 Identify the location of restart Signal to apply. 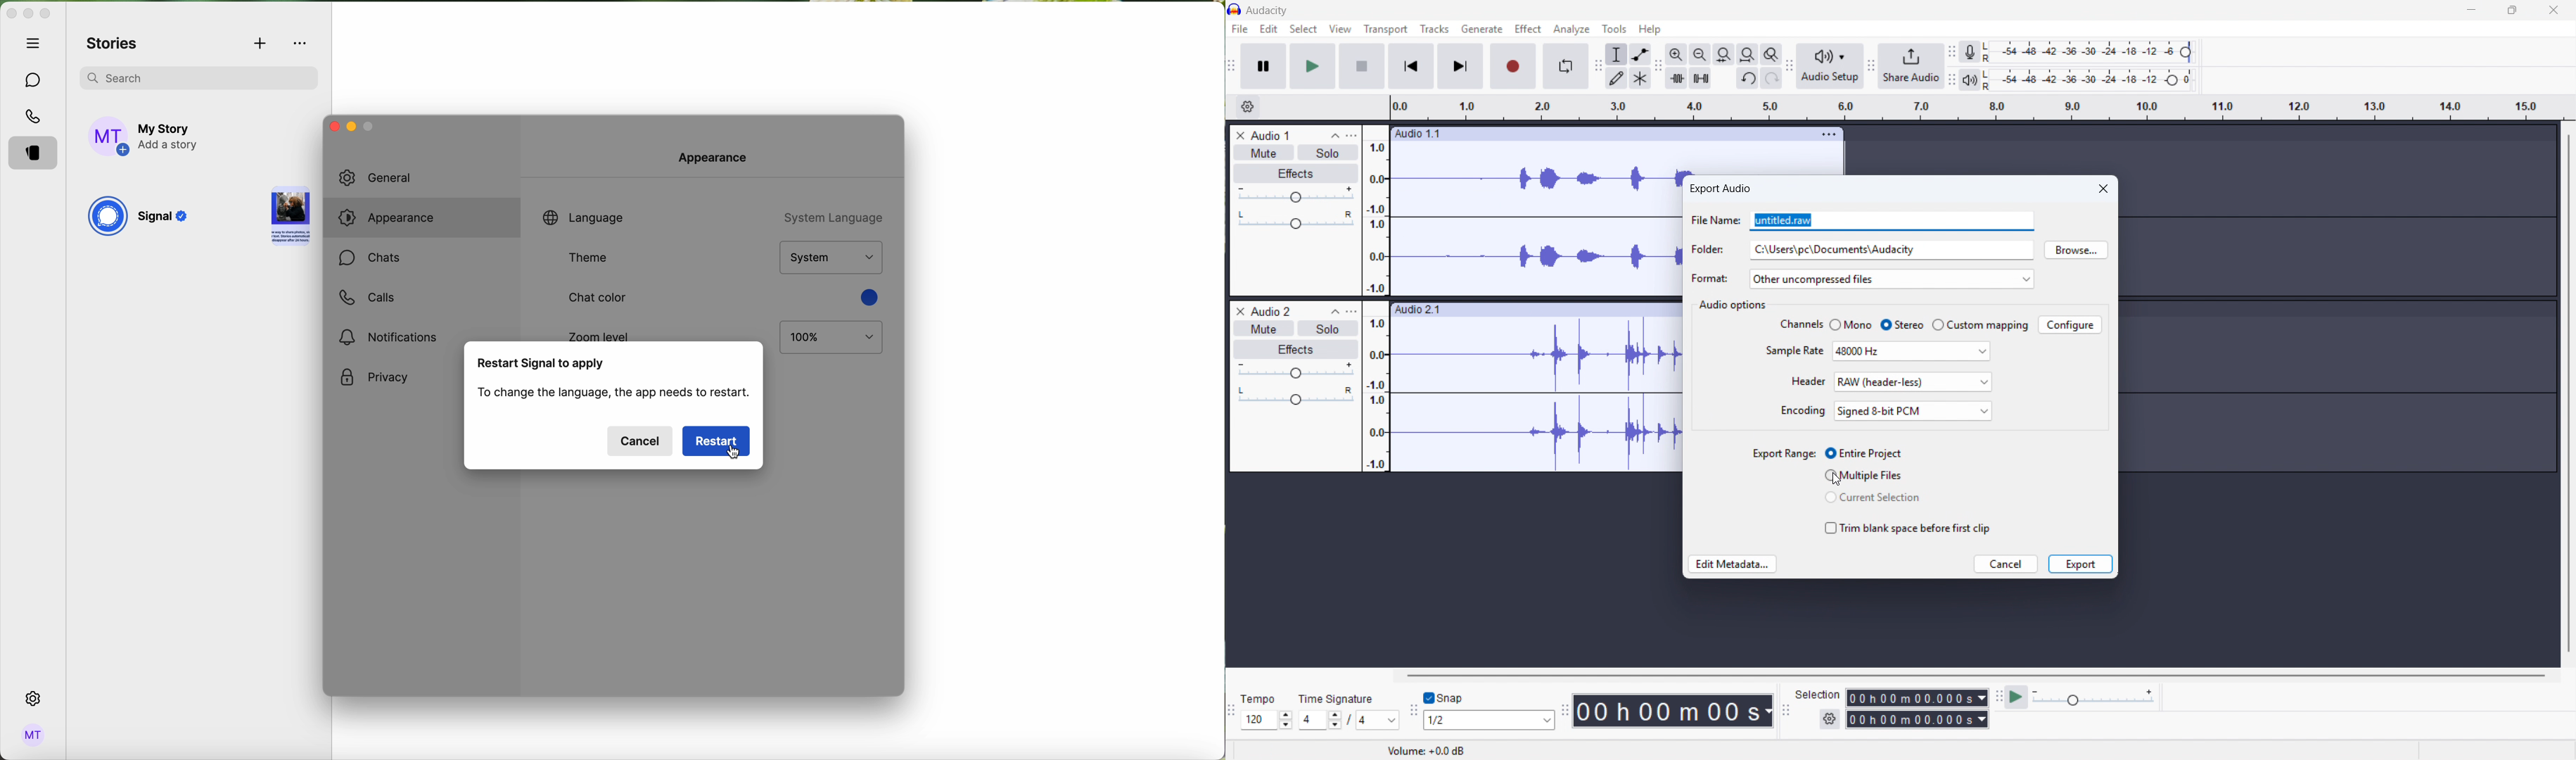
(541, 364).